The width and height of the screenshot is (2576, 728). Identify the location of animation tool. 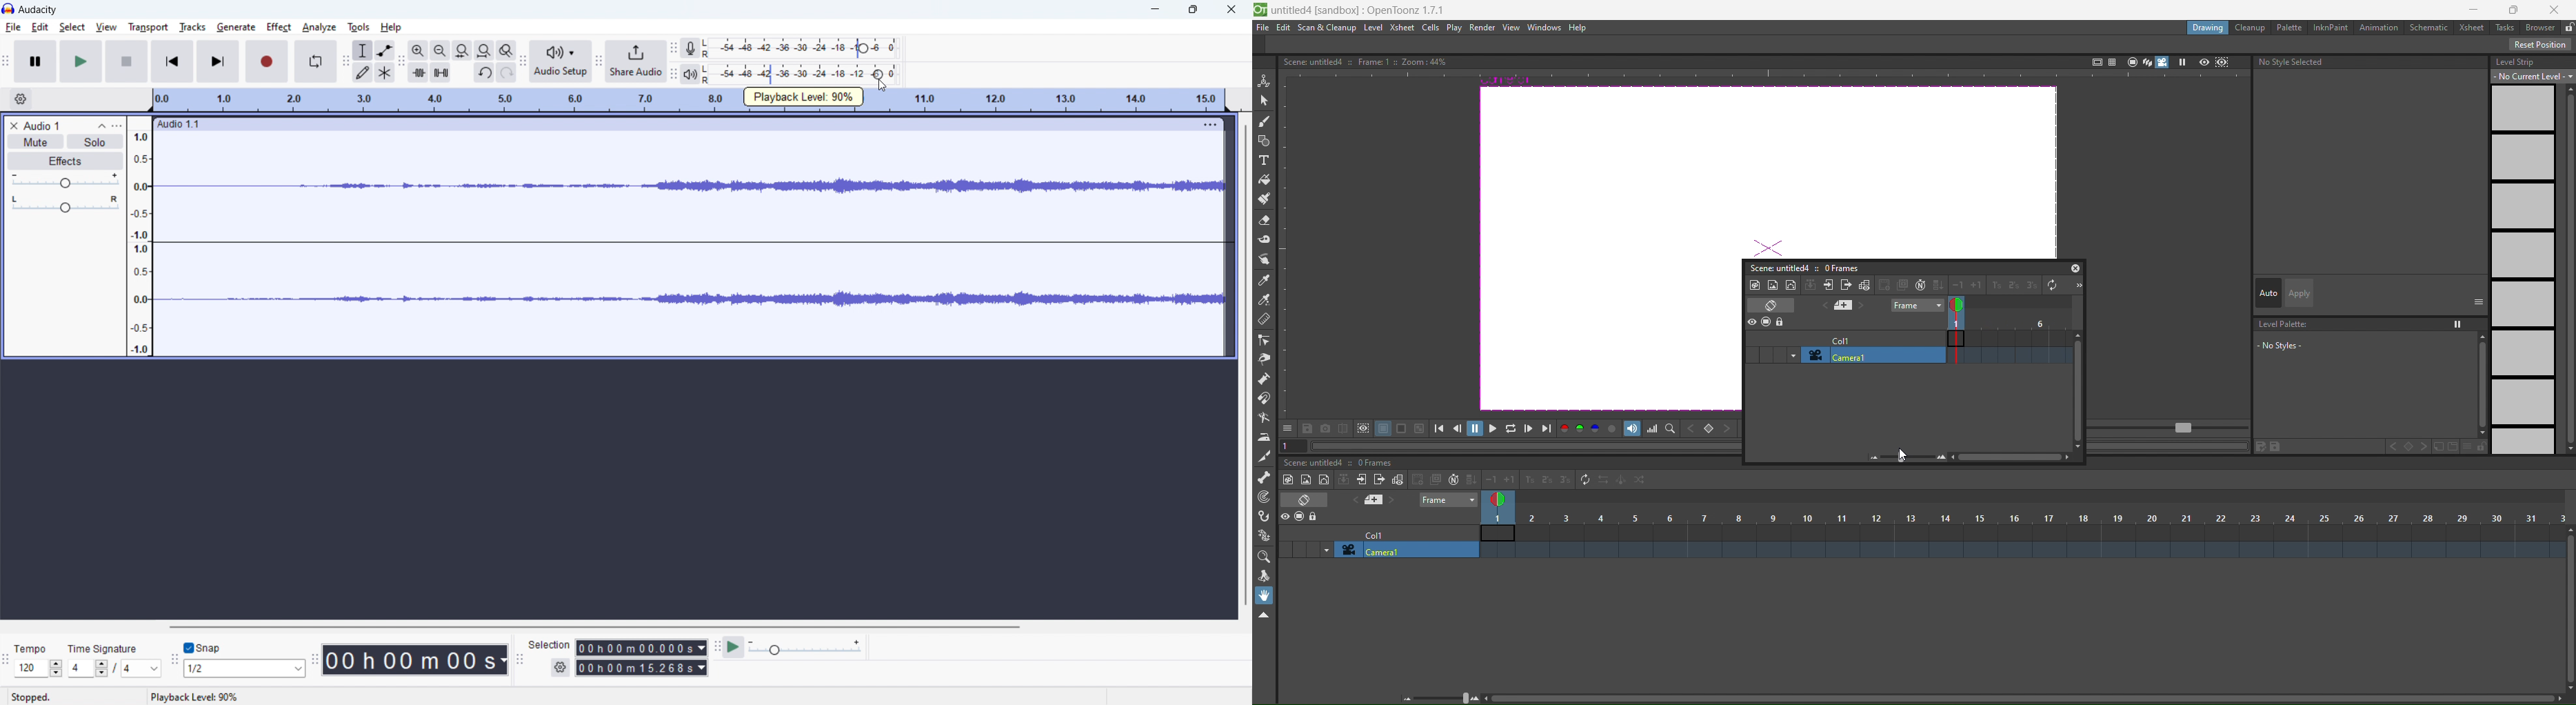
(1264, 79).